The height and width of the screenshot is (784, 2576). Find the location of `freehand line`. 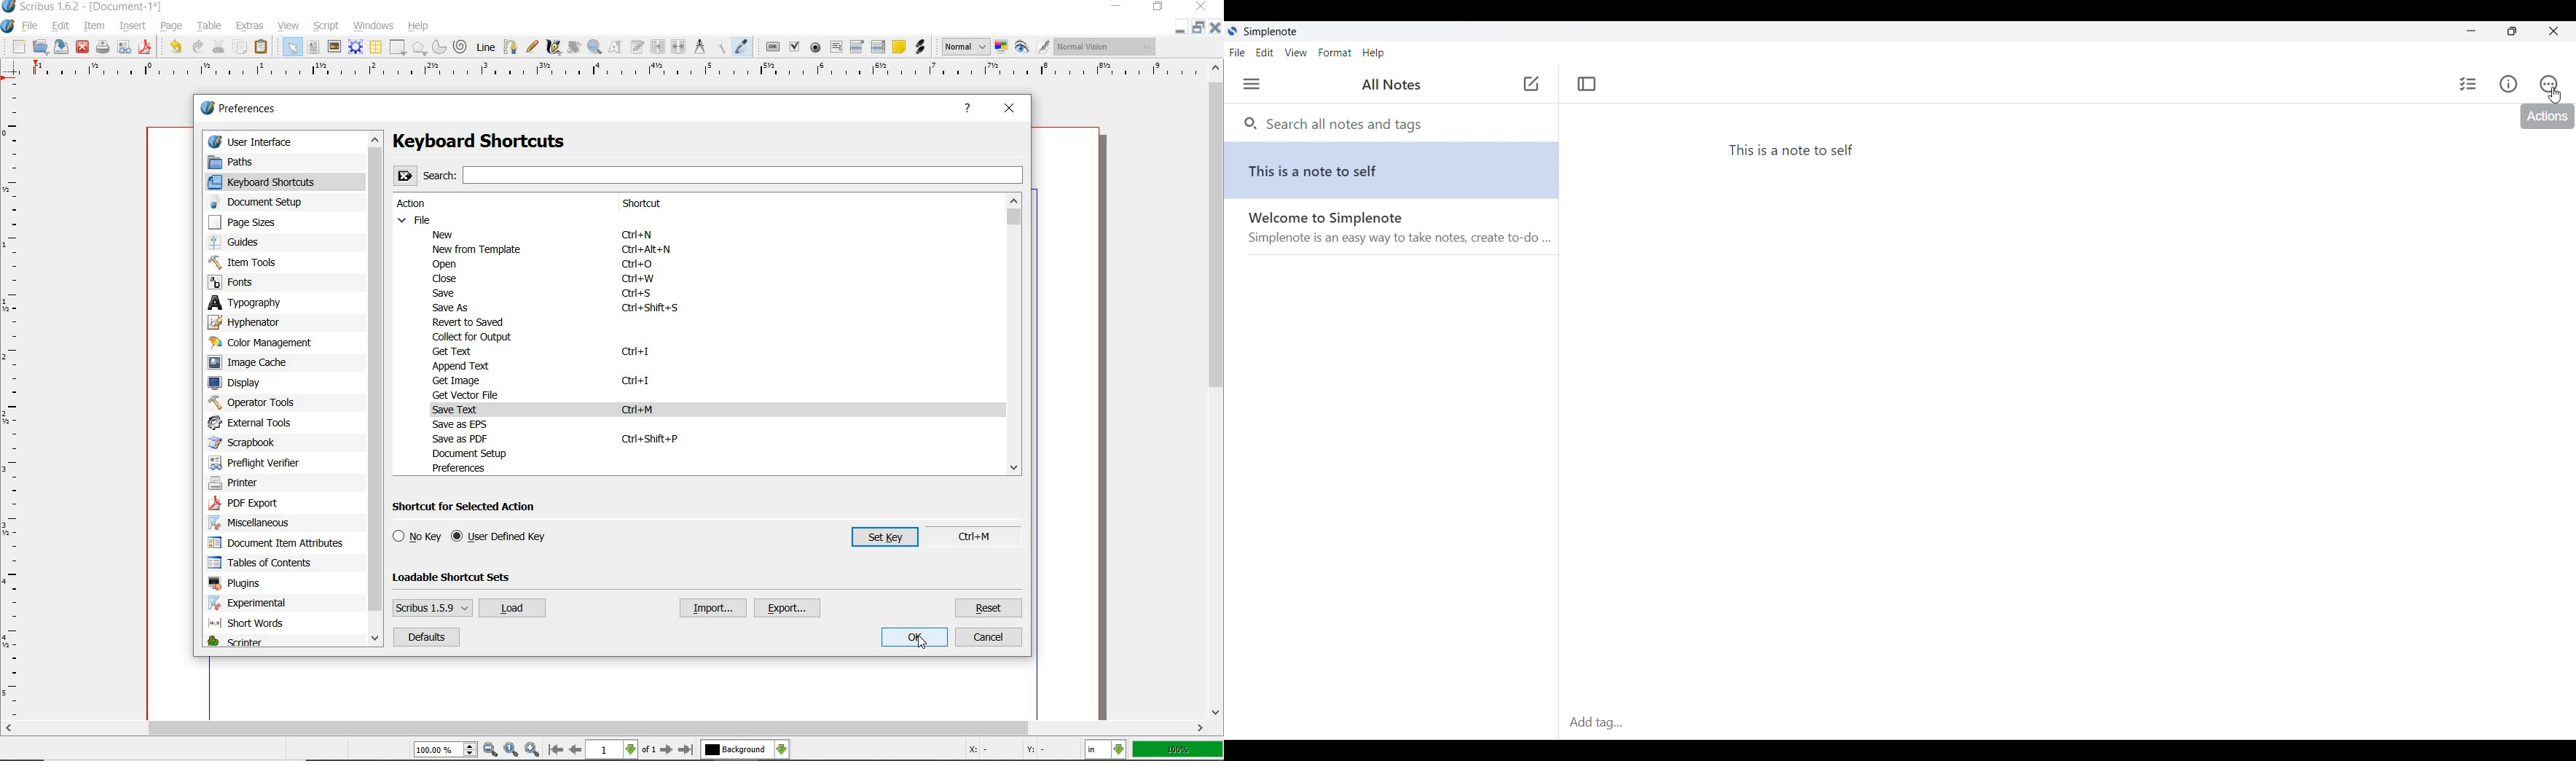

freehand line is located at coordinates (533, 47).